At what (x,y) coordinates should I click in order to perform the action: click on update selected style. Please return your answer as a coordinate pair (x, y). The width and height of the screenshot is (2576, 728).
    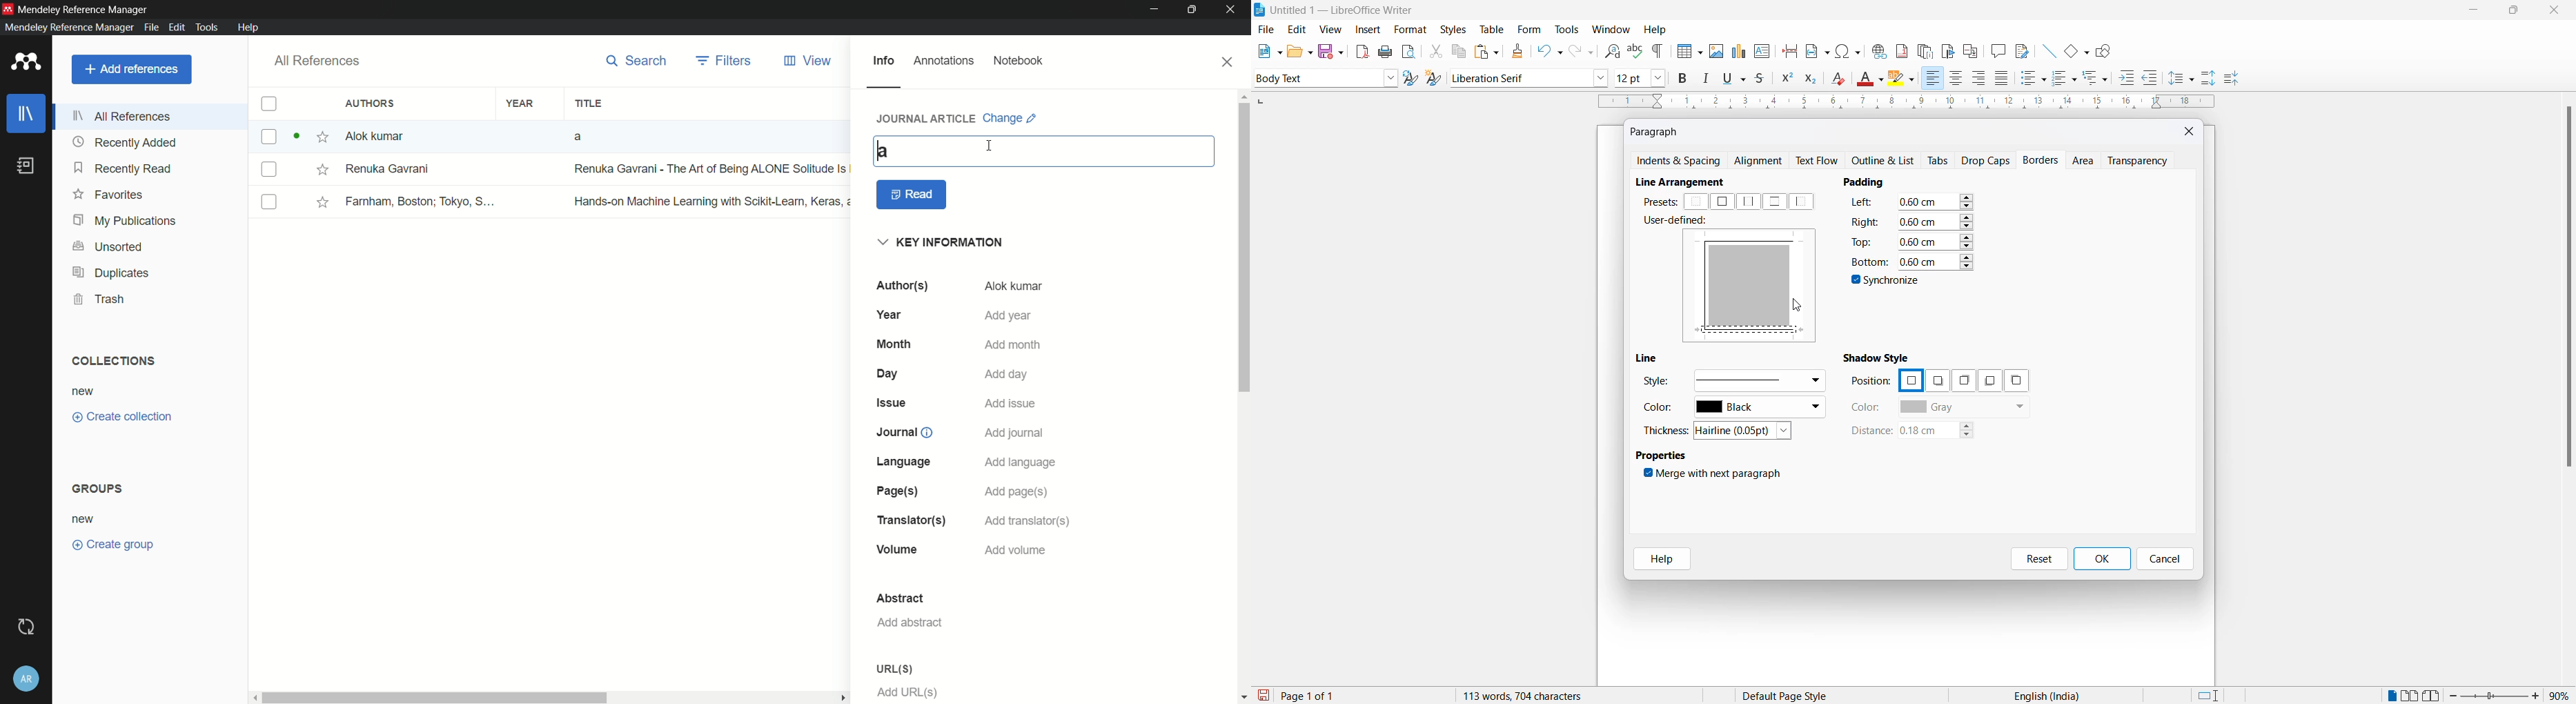
    Looking at the image, I should click on (1413, 79).